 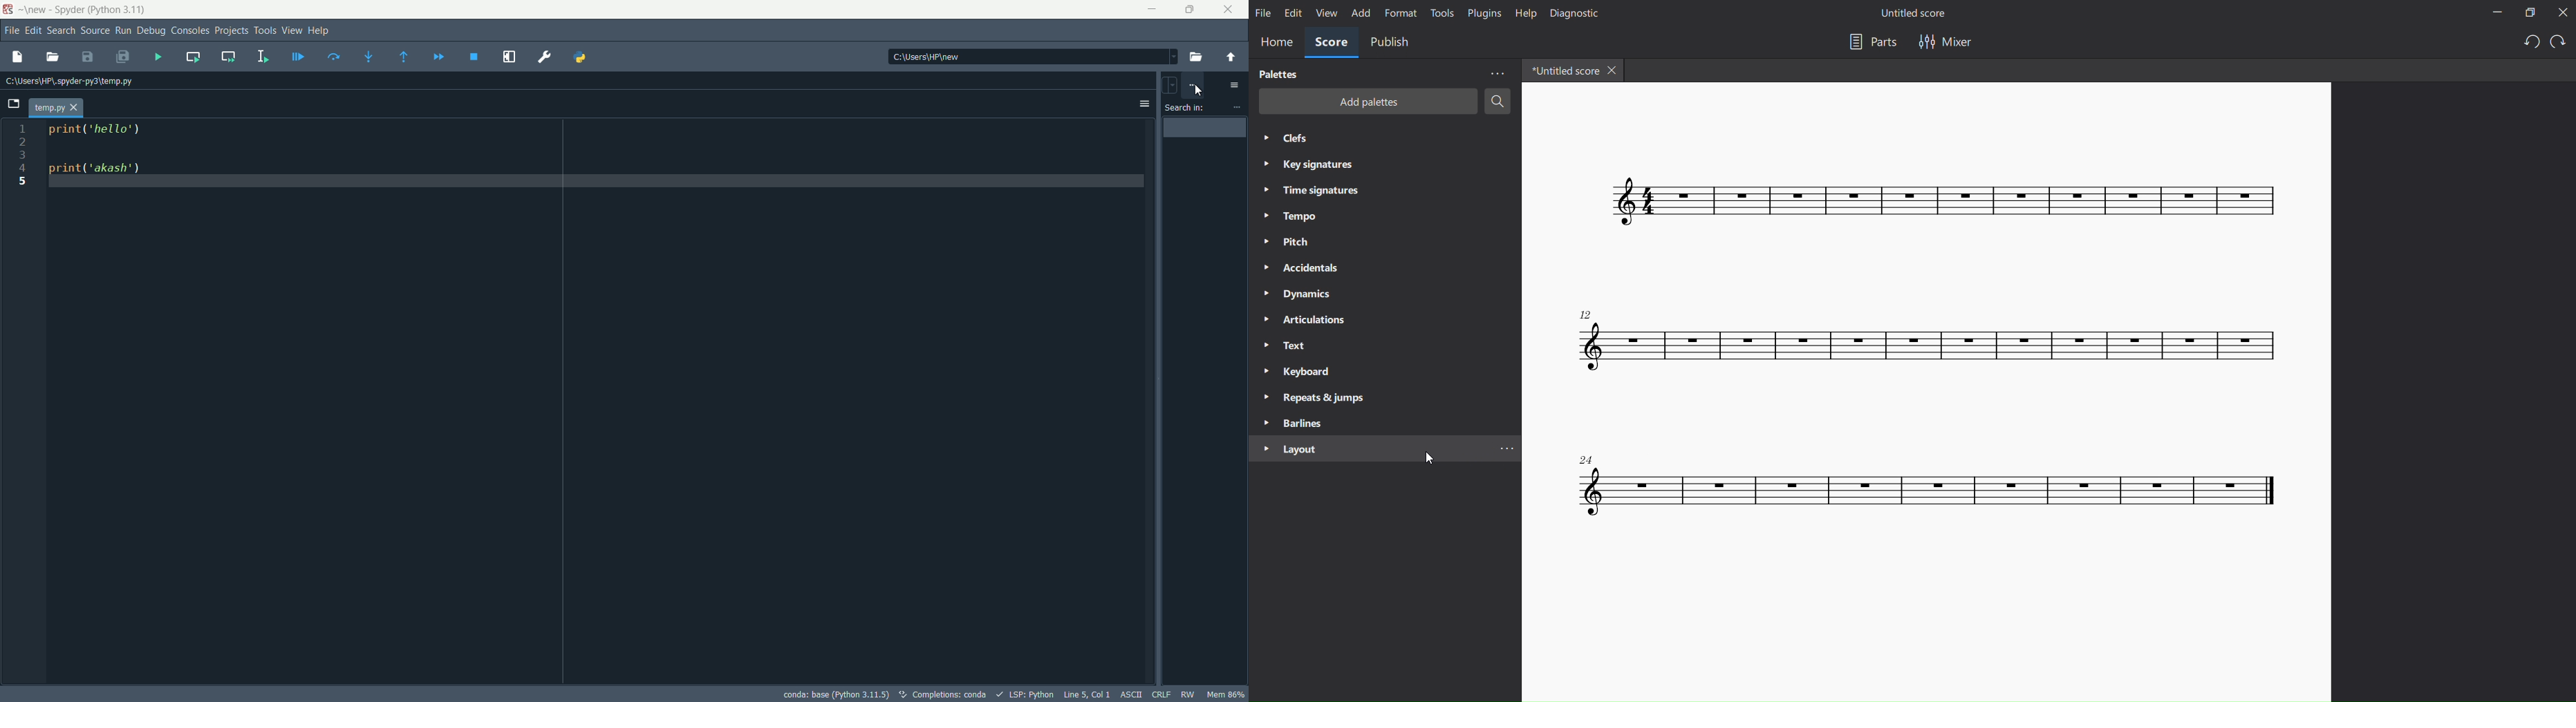 I want to click on tab name, so click(x=1562, y=70).